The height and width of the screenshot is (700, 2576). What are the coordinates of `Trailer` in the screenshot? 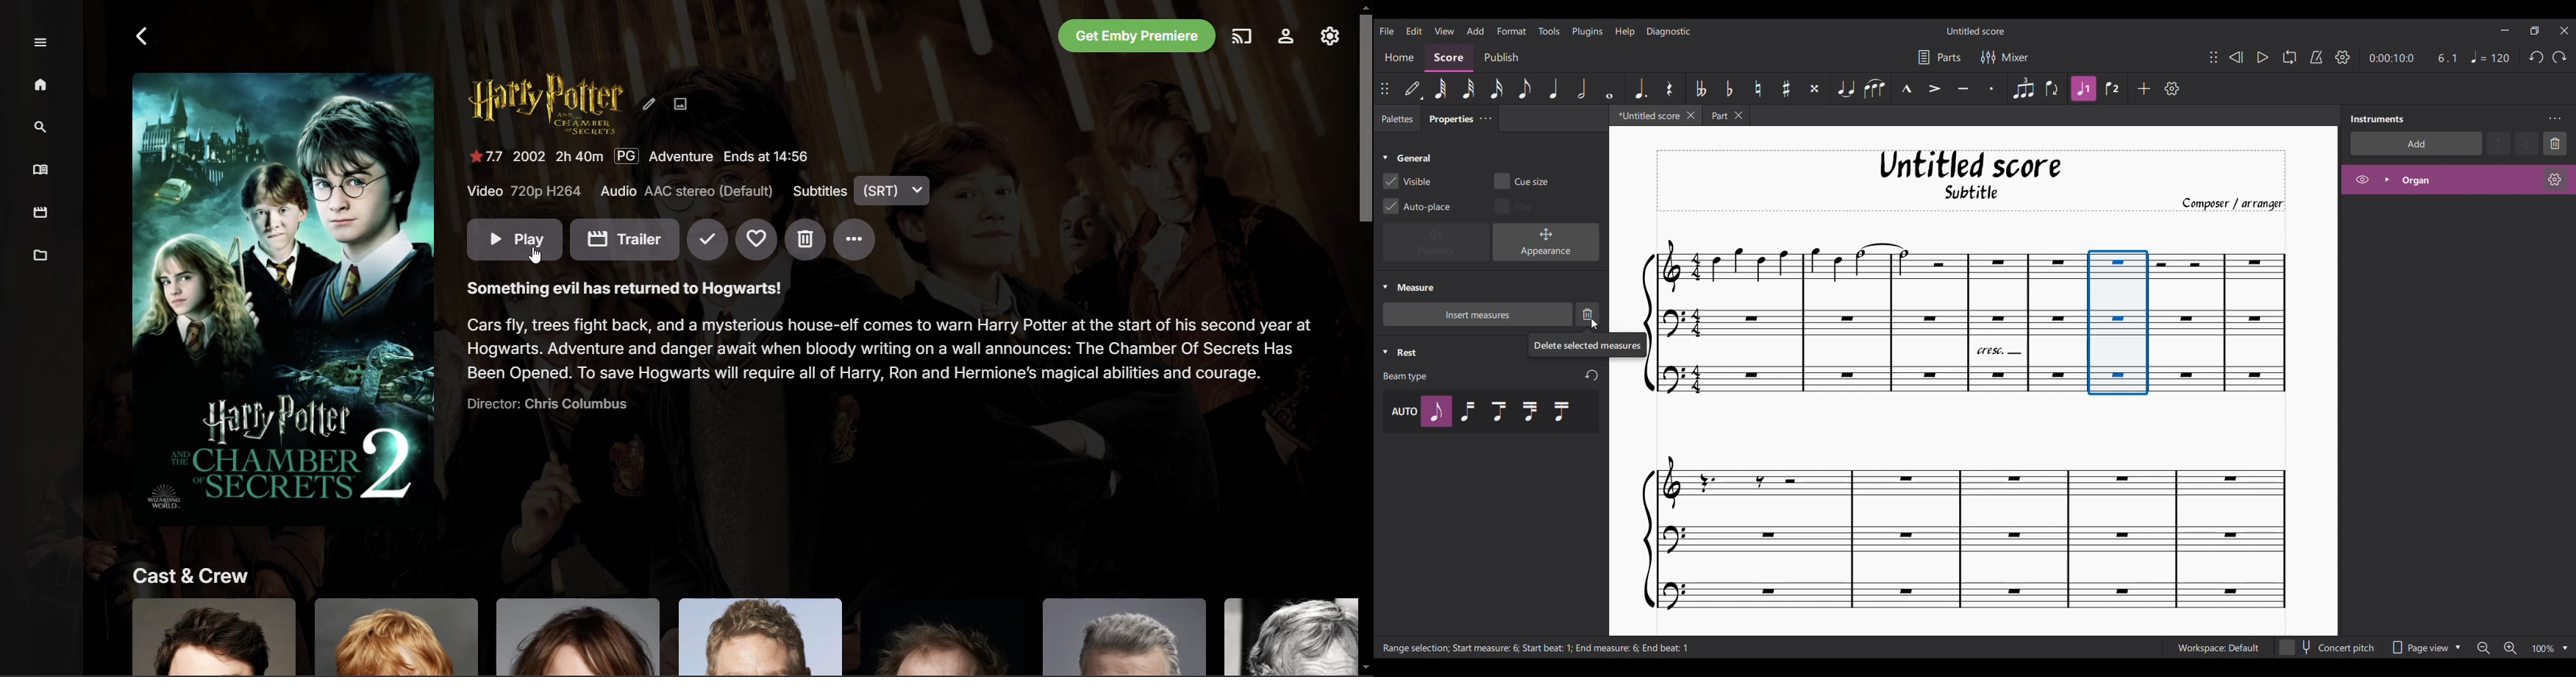 It's located at (625, 239).